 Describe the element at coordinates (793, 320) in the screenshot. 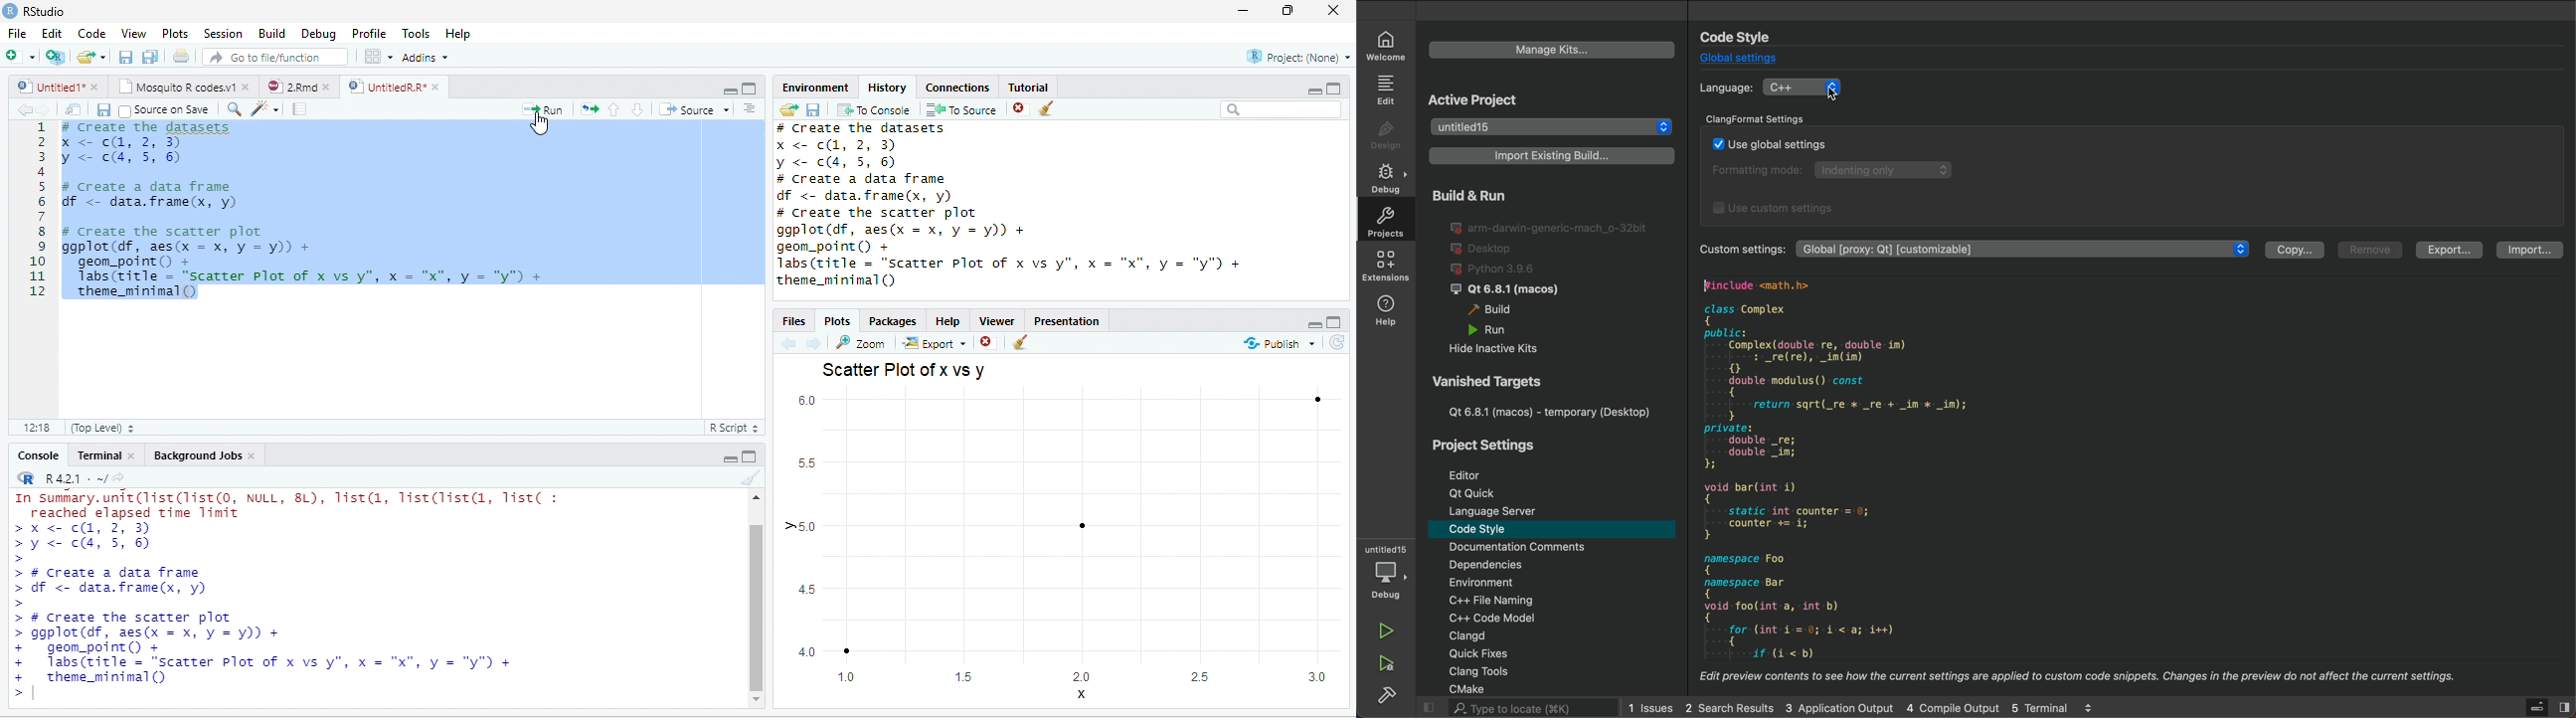

I see `Files` at that location.